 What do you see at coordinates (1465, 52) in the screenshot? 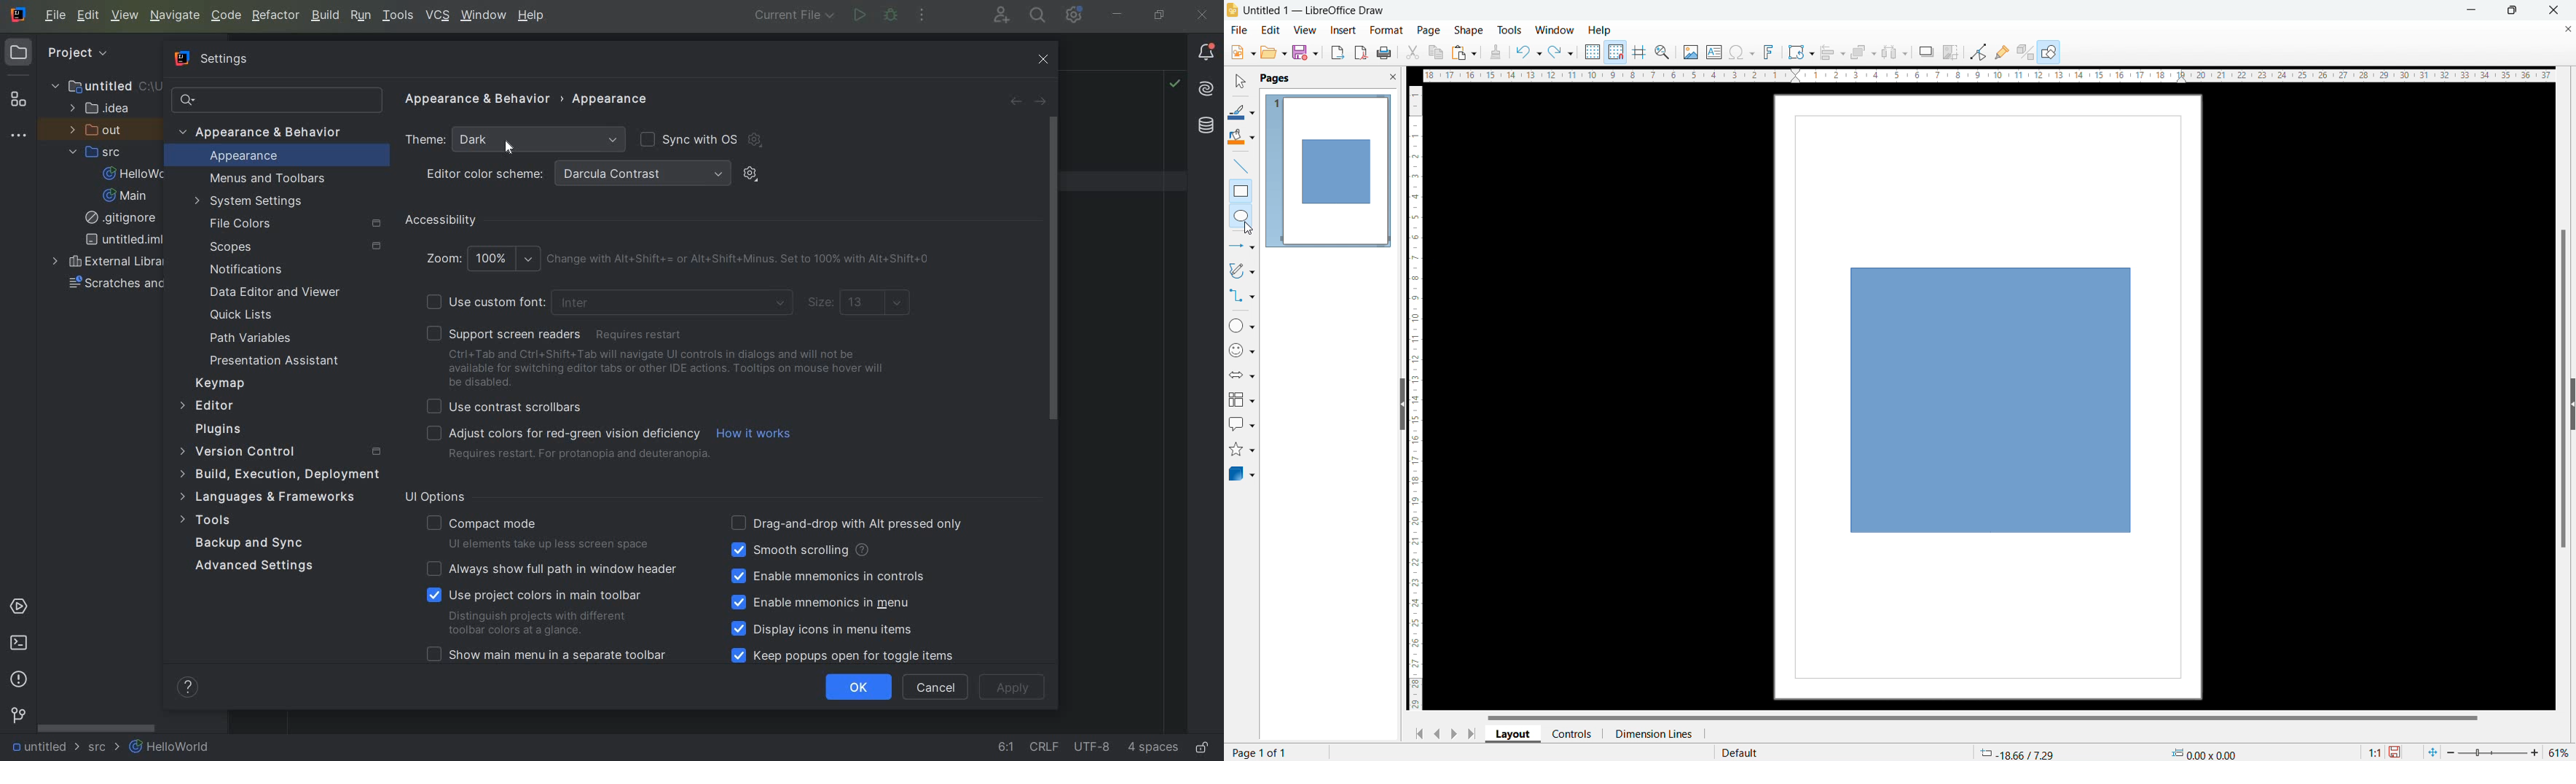
I see `paste` at bounding box center [1465, 52].